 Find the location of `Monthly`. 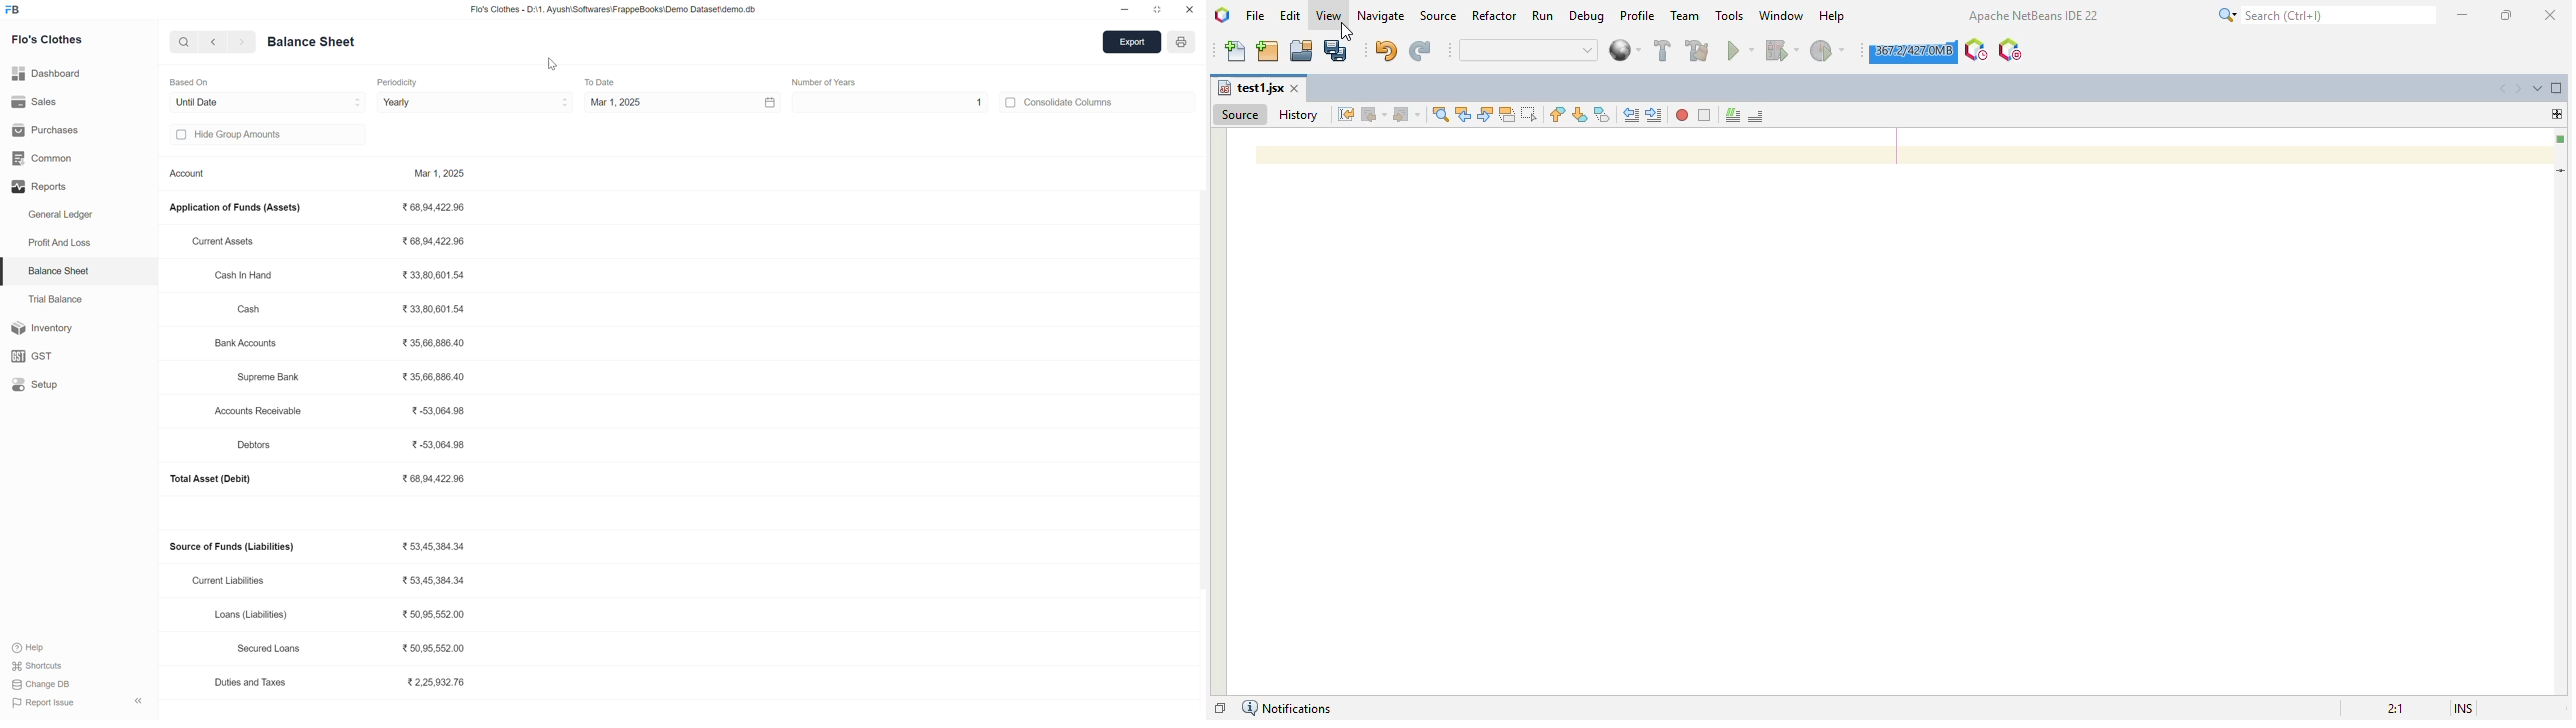

Monthly is located at coordinates (472, 101).